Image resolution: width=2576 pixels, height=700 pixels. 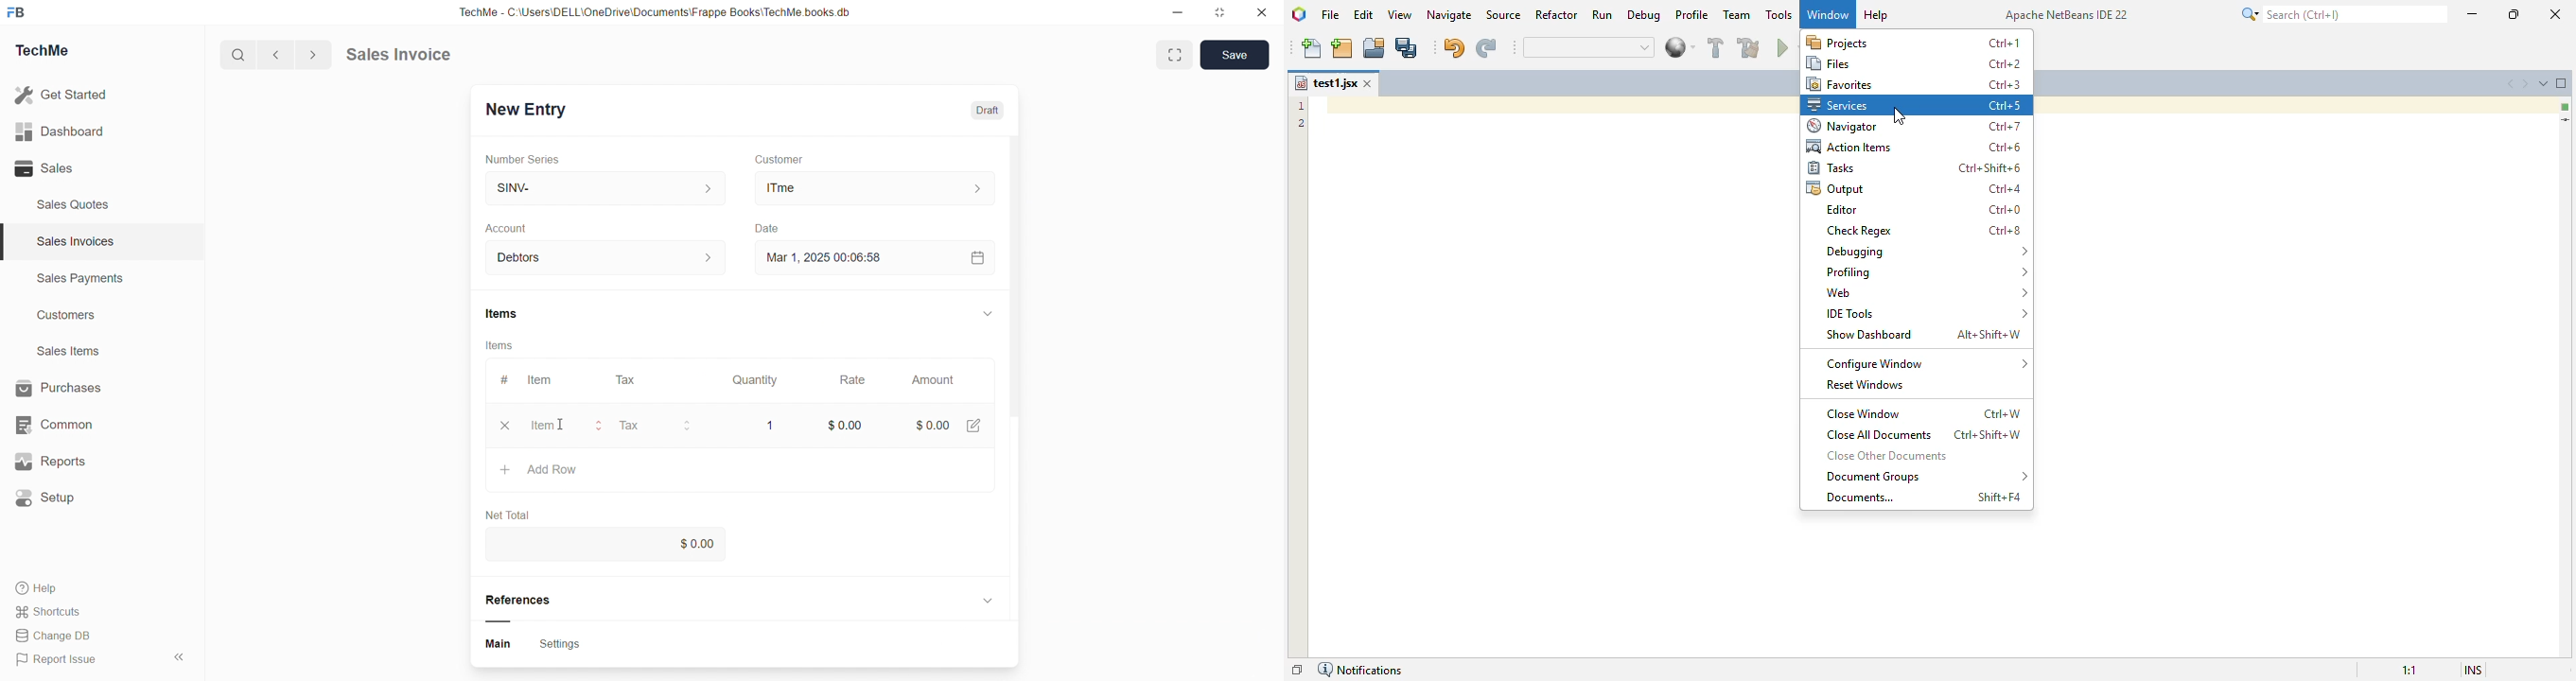 What do you see at coordinates (669, 10) in the screenshot?
I see `TechMe - C-\Users\DELL\OneDrive\Documents\Frappe Books'TechMe books db` at bounding box center [669, 10].